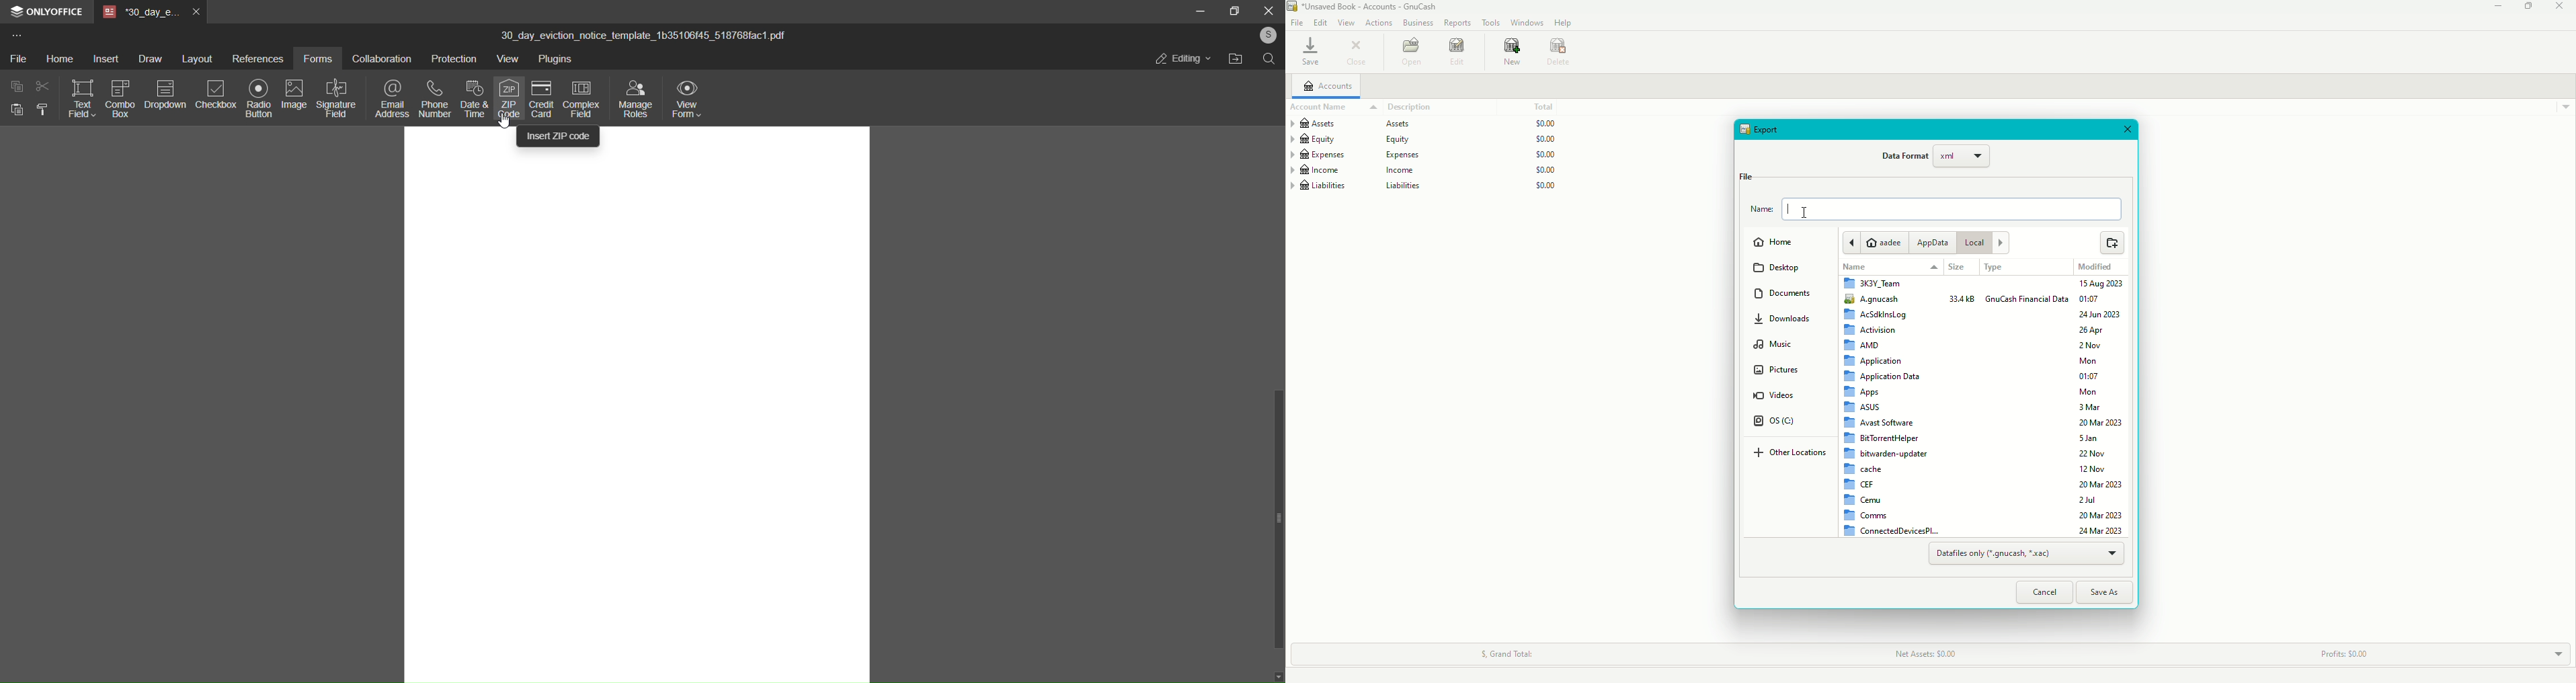 This screenshot has height=700, width=2576. Describe the element at coordinates (1424, 122) in the screenshot. I see `Assets` at that location.